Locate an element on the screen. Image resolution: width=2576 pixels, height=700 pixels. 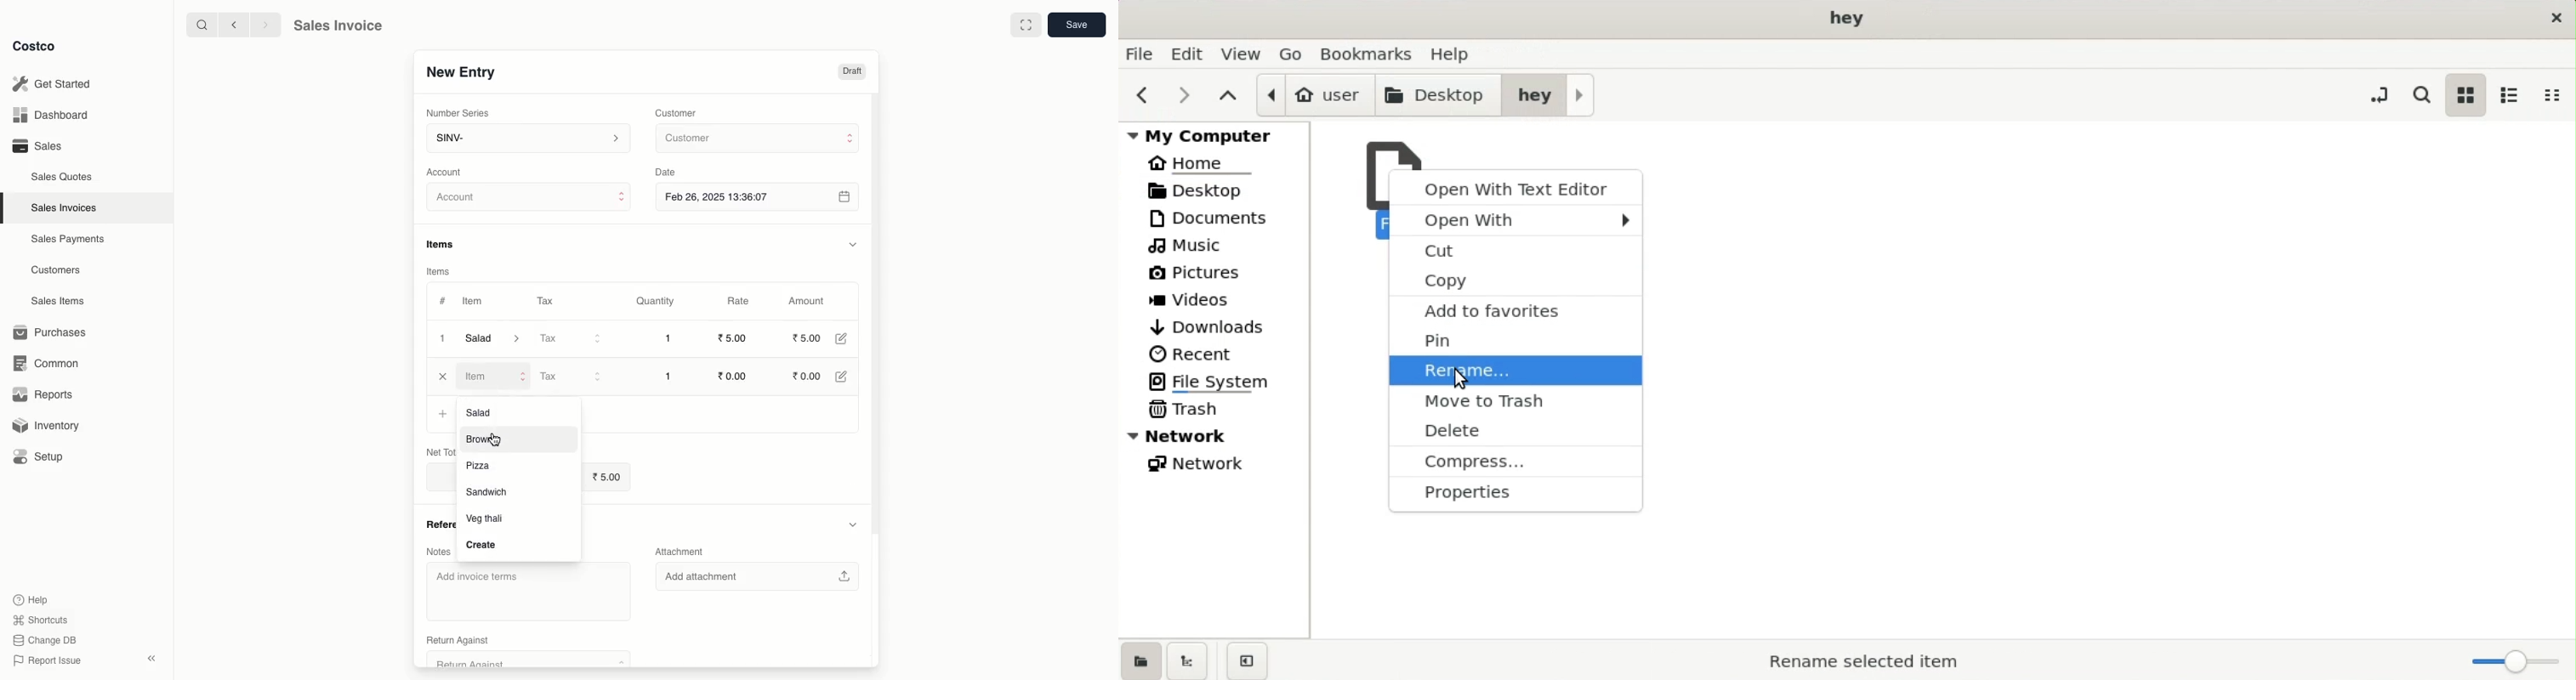
Change DB is located at coordinates (42, 639).